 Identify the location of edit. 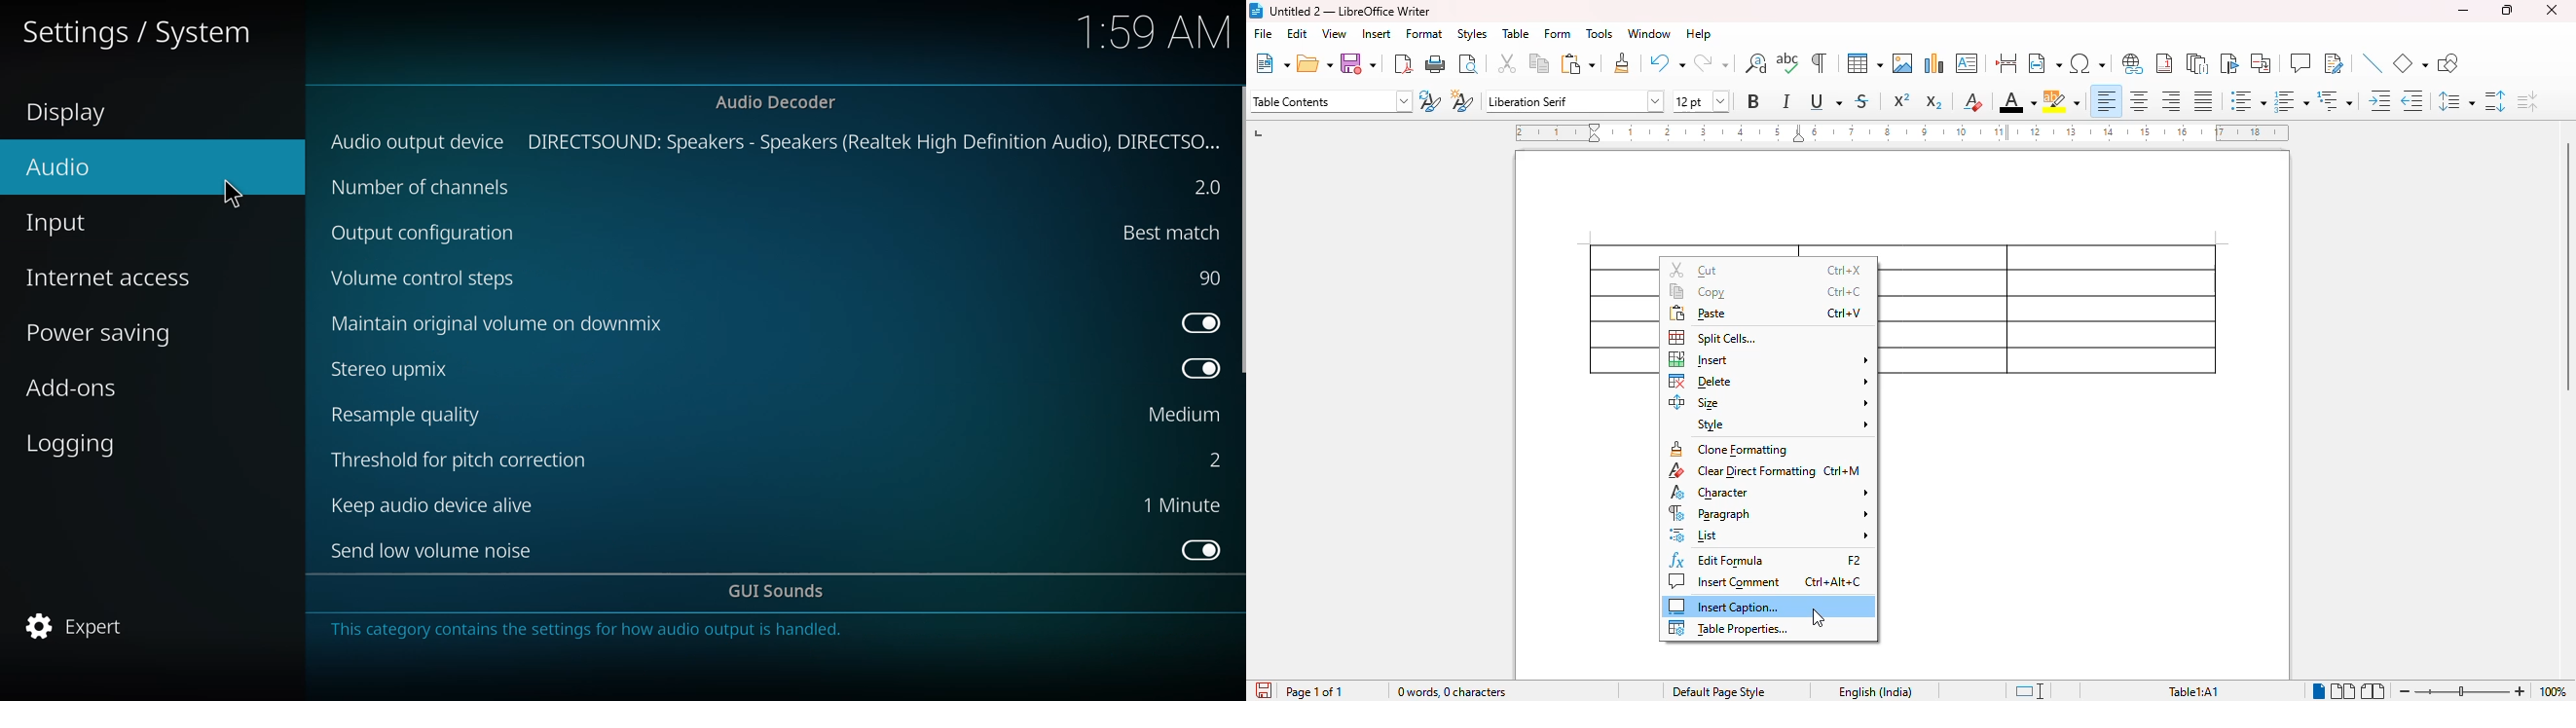
(1299, 33).